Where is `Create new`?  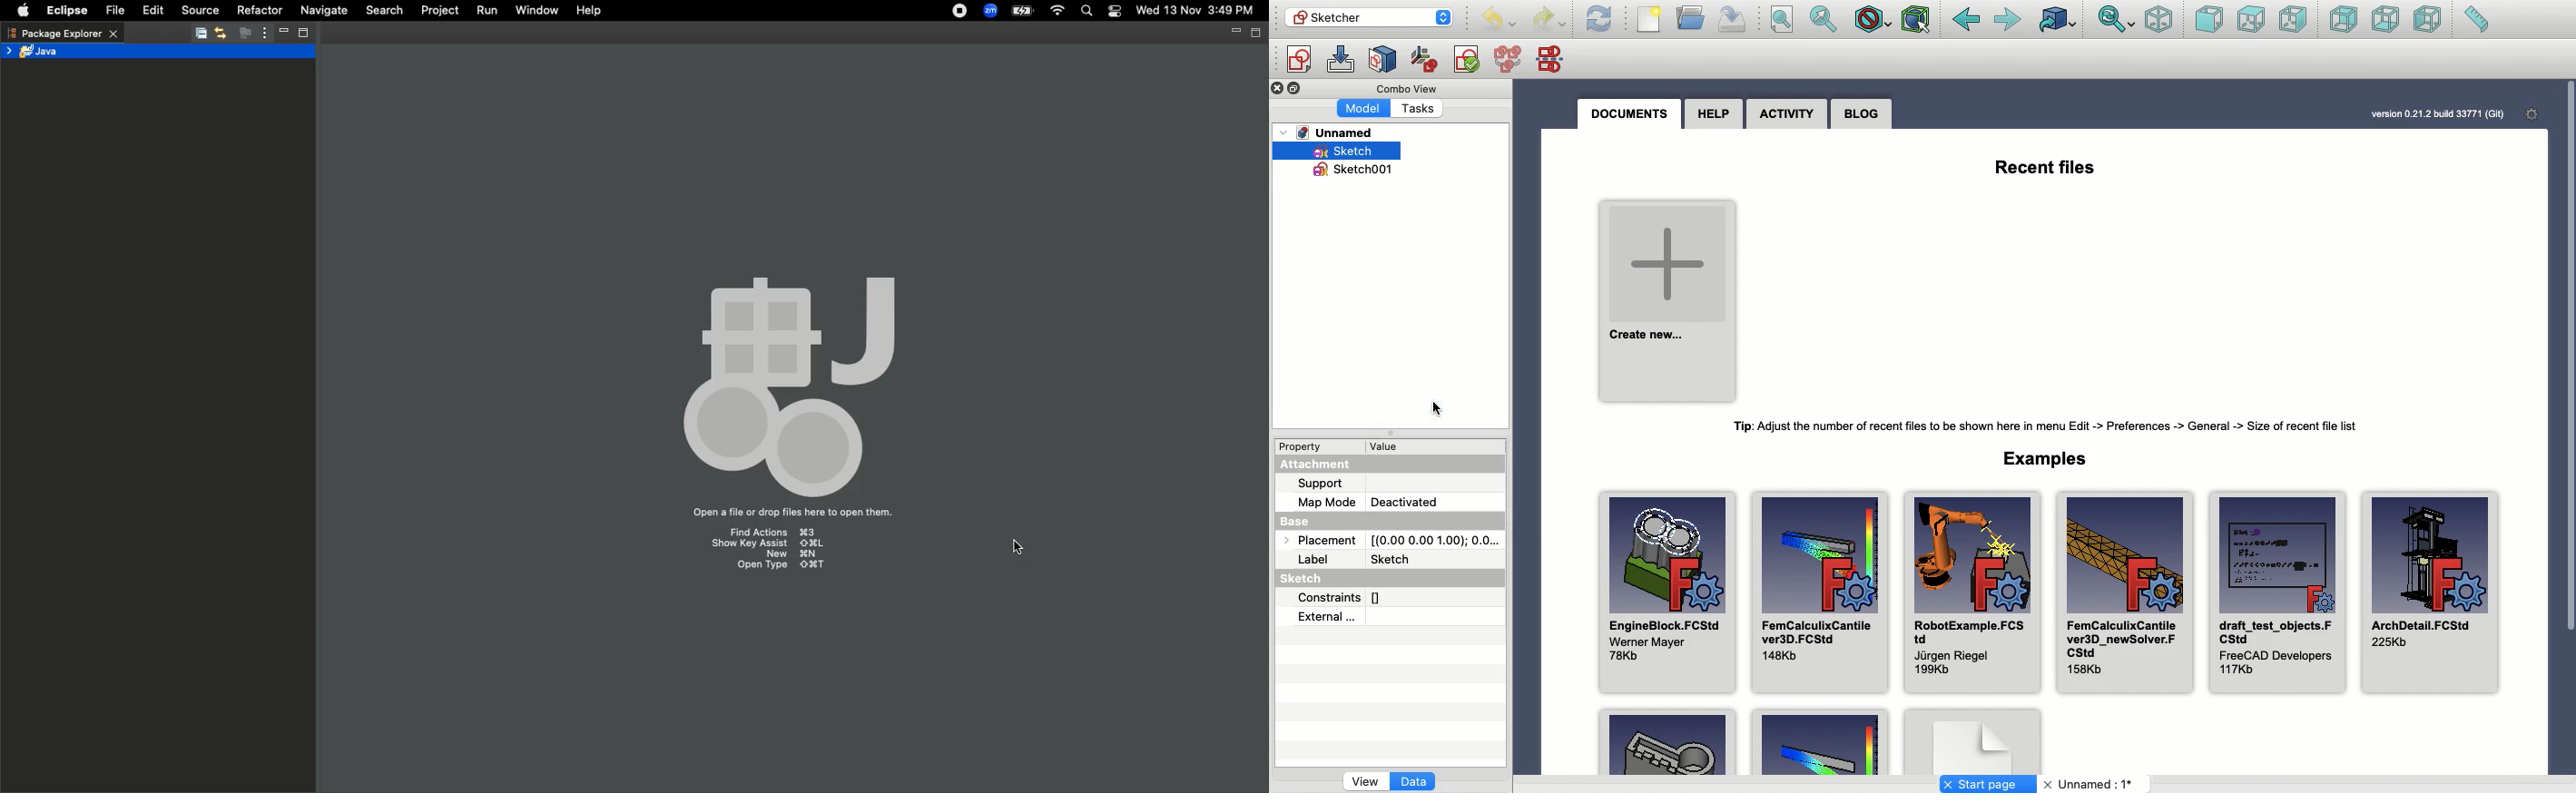
Create new is located at coordinates (1669, 297).